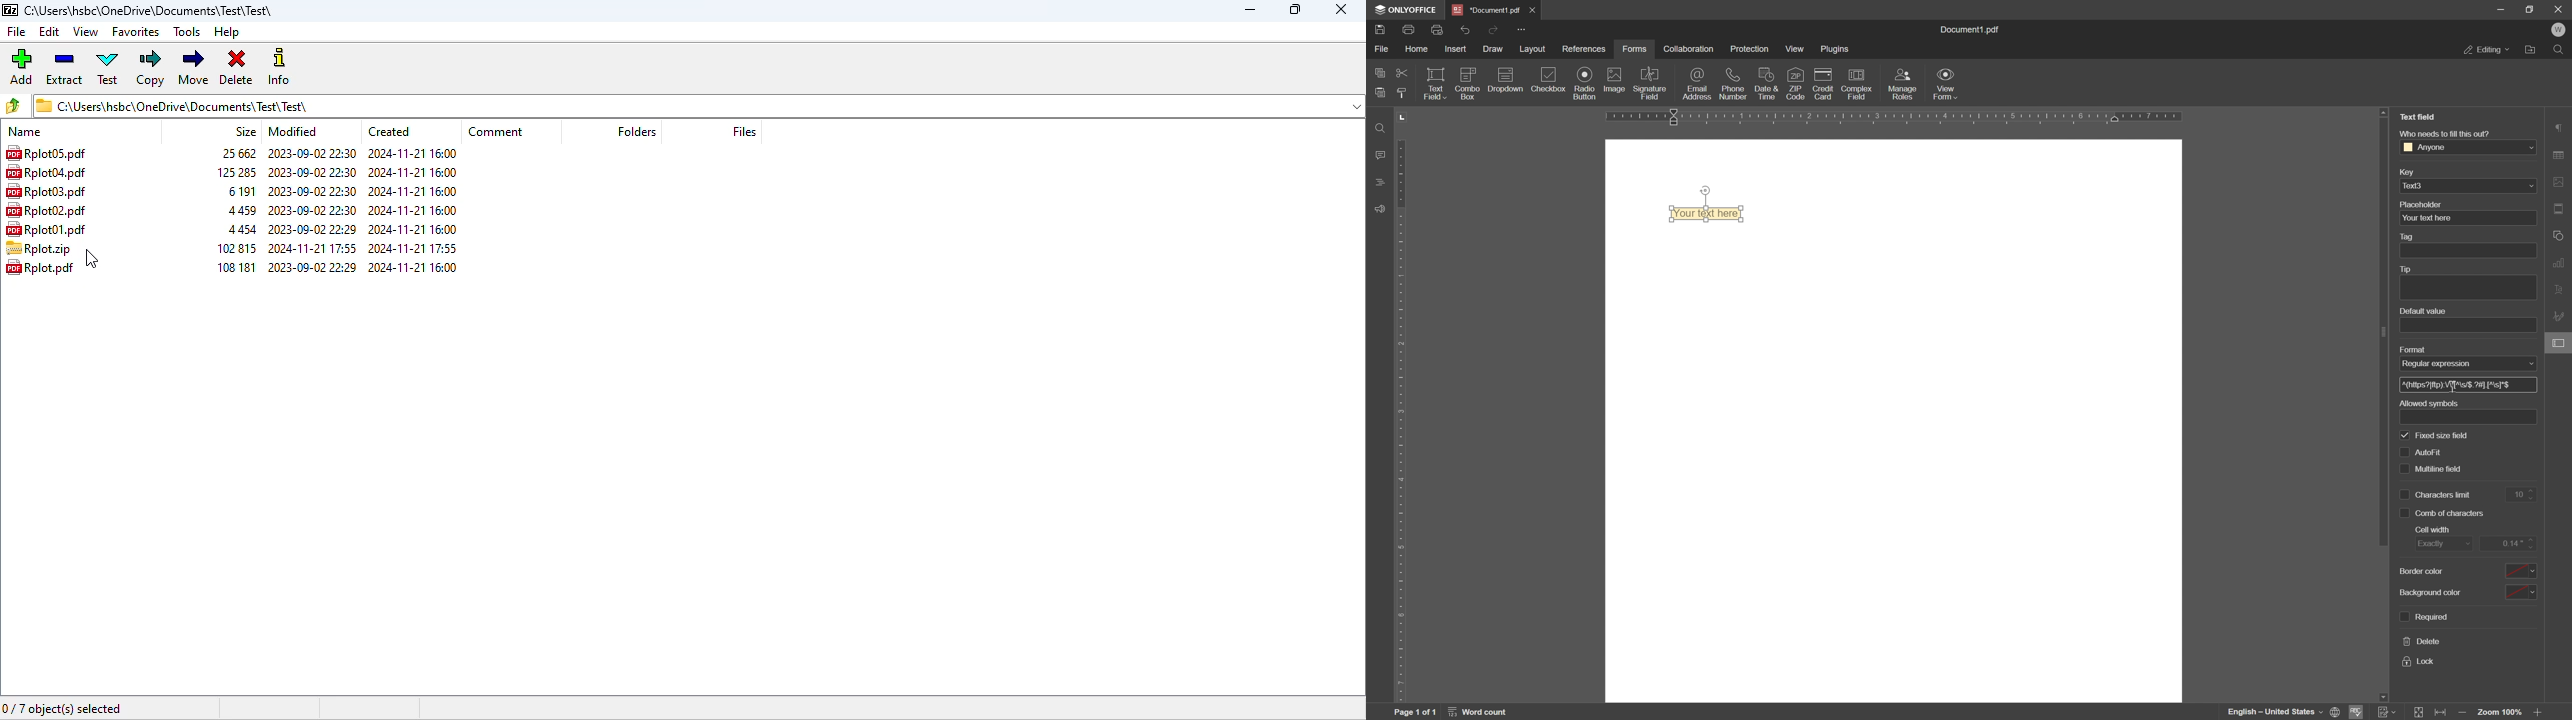 The height and width of the screenshot is (728, 2576). Describe the element at coordinates (2560, 127) in the screenshot. I see `paragraph settings` at that location.